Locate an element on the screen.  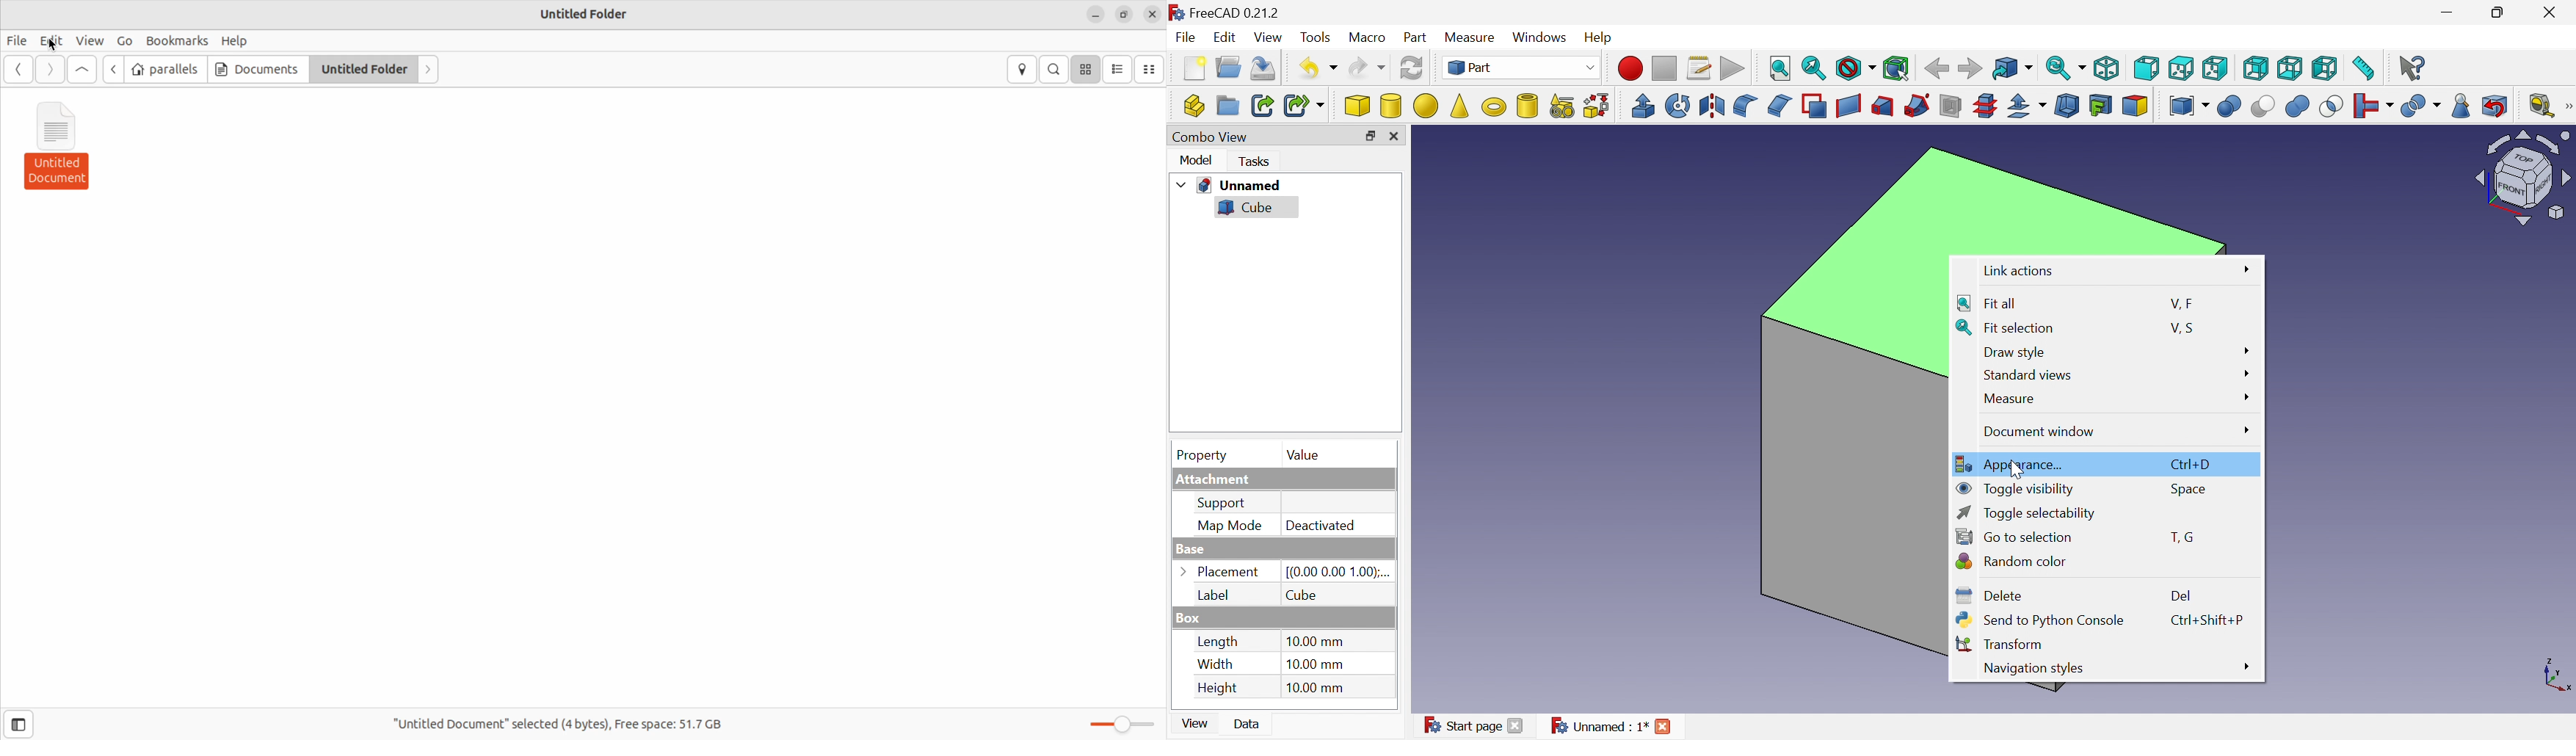
View is located at coordinates (1196, 723).